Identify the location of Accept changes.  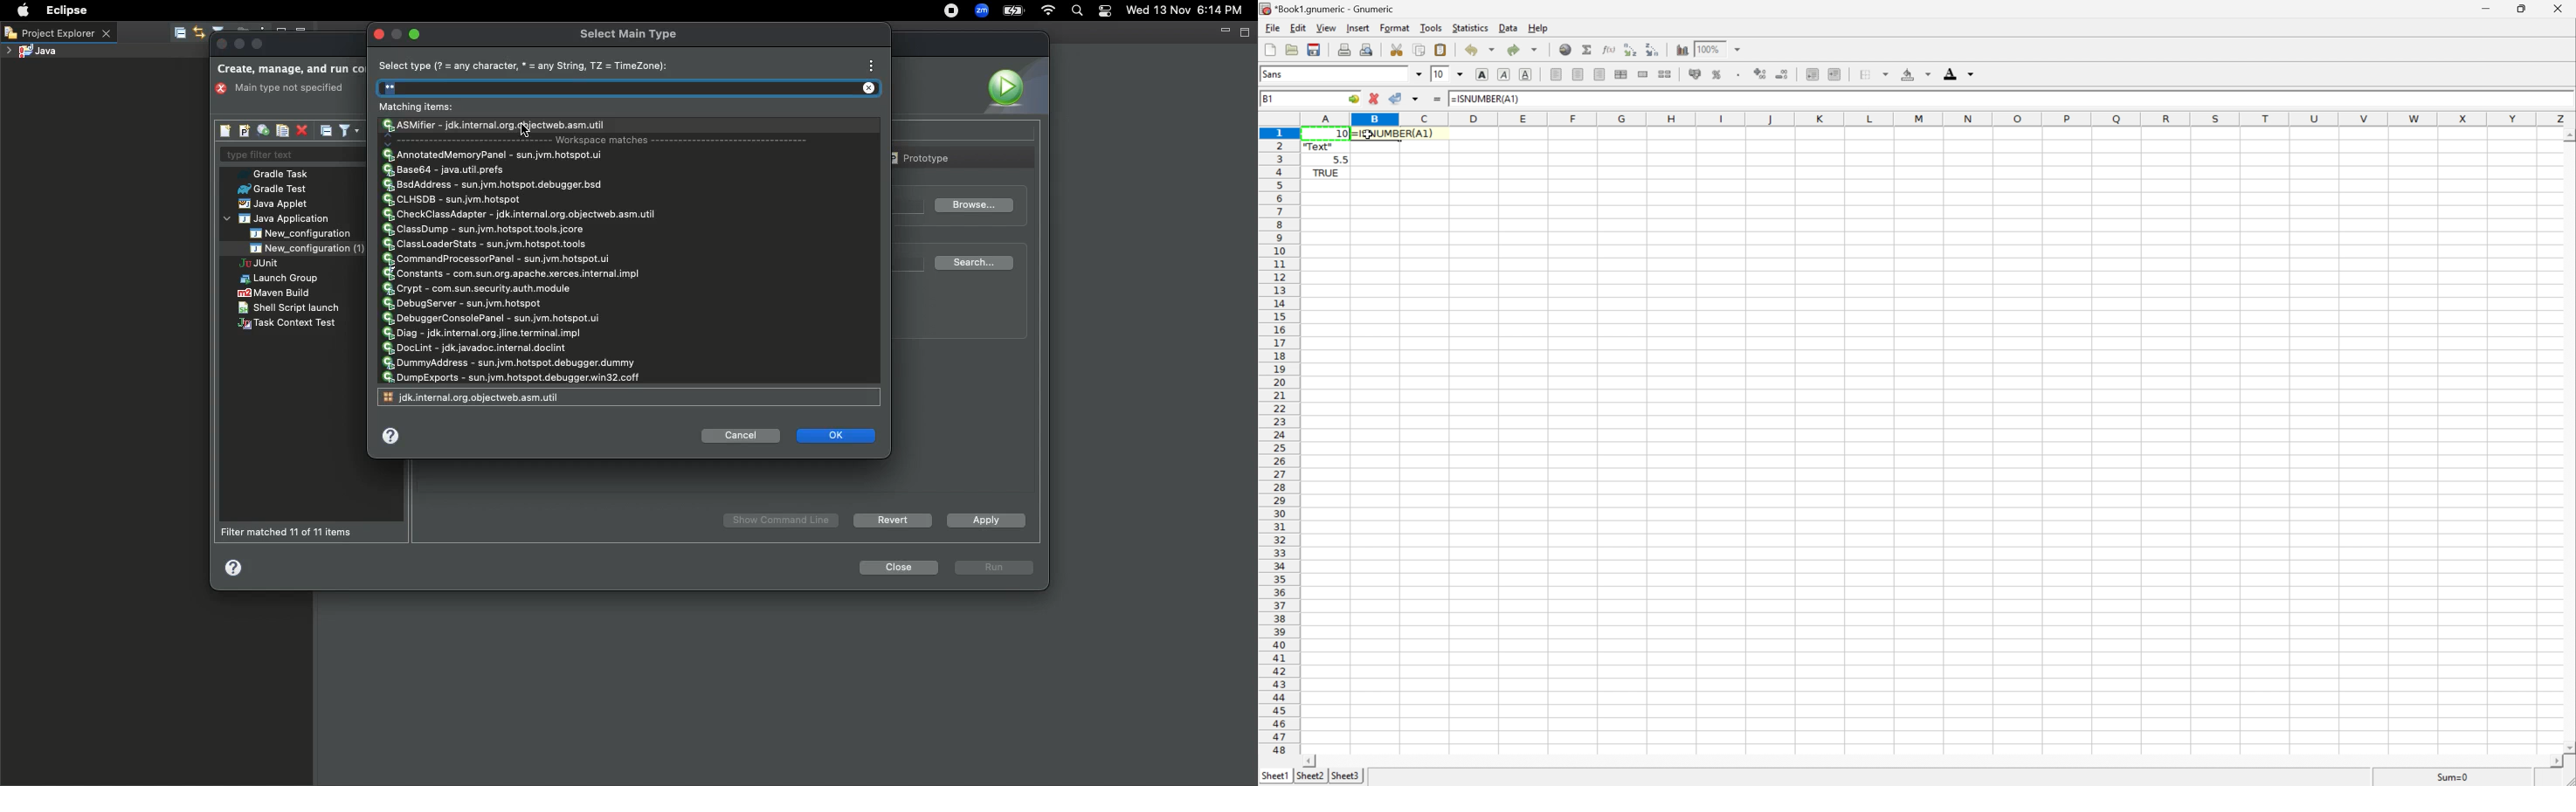
(1397, 97).